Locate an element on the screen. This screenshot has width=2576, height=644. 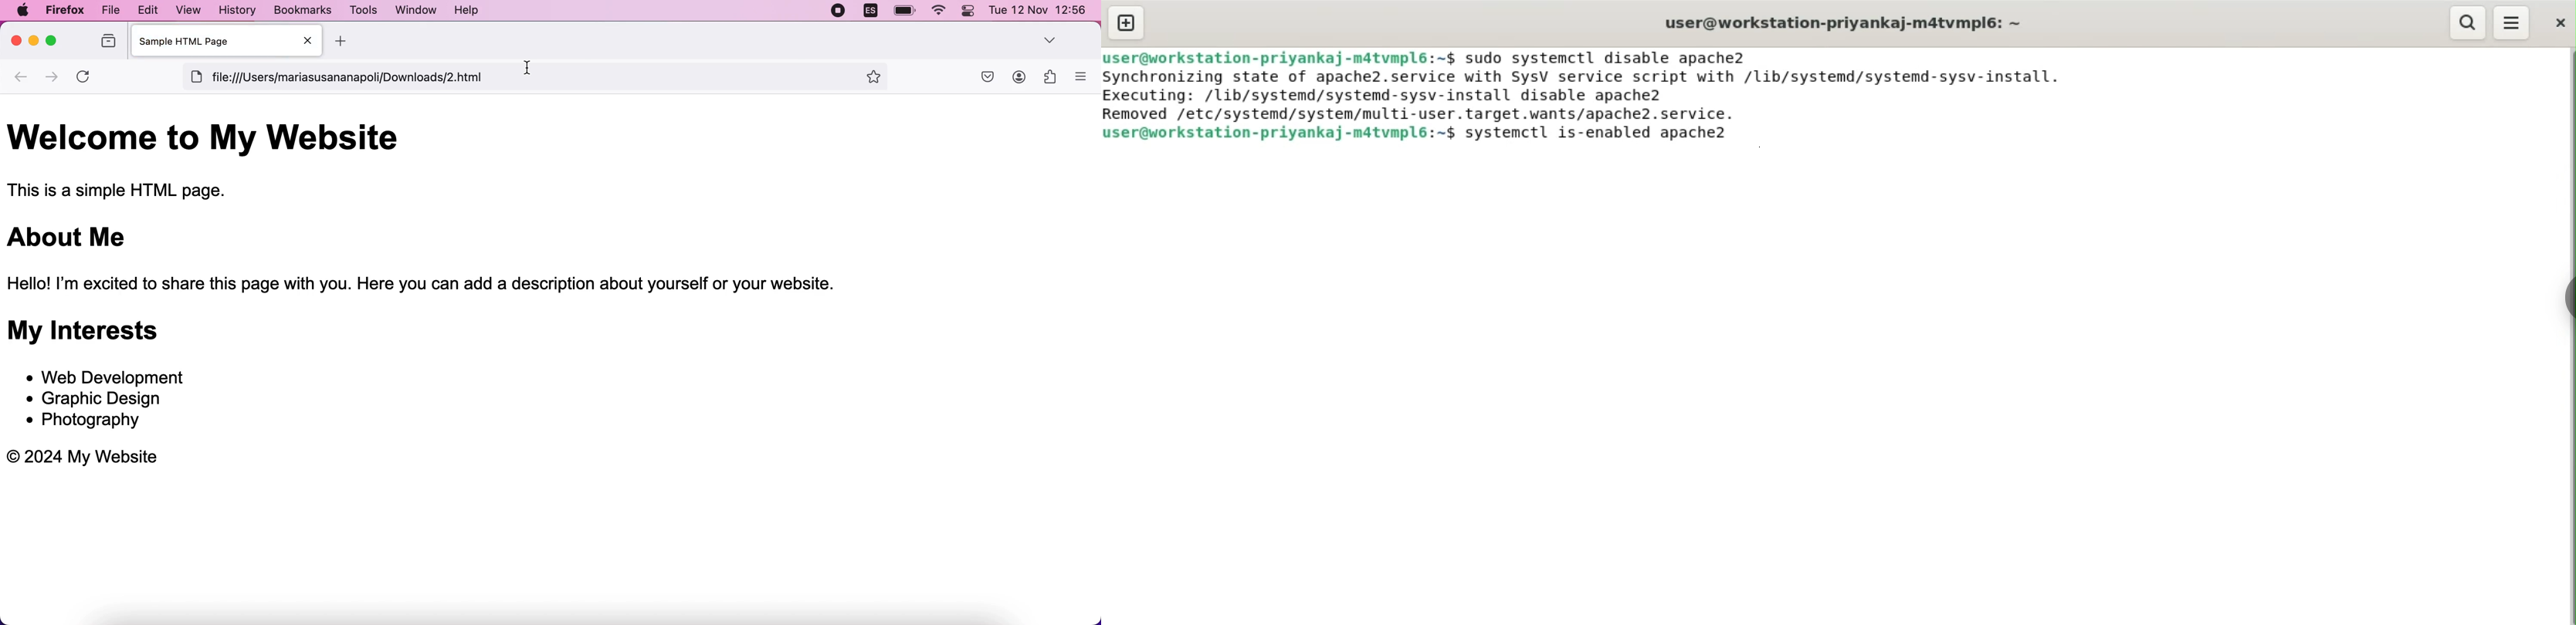
battery is located at coordinates (904, 11).